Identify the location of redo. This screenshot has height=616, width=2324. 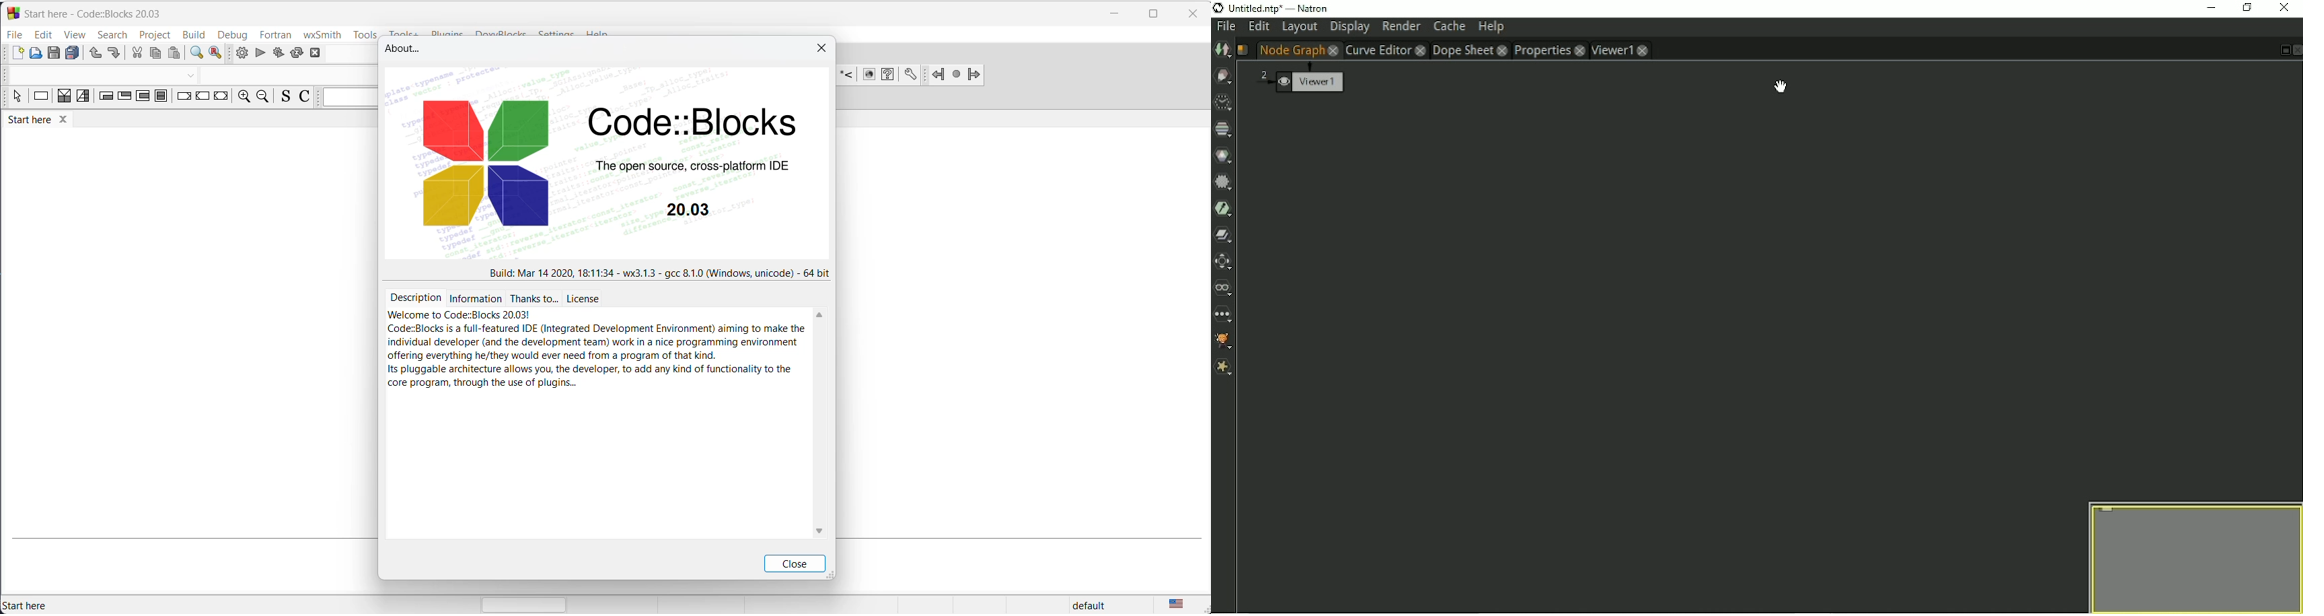
(114, 53).